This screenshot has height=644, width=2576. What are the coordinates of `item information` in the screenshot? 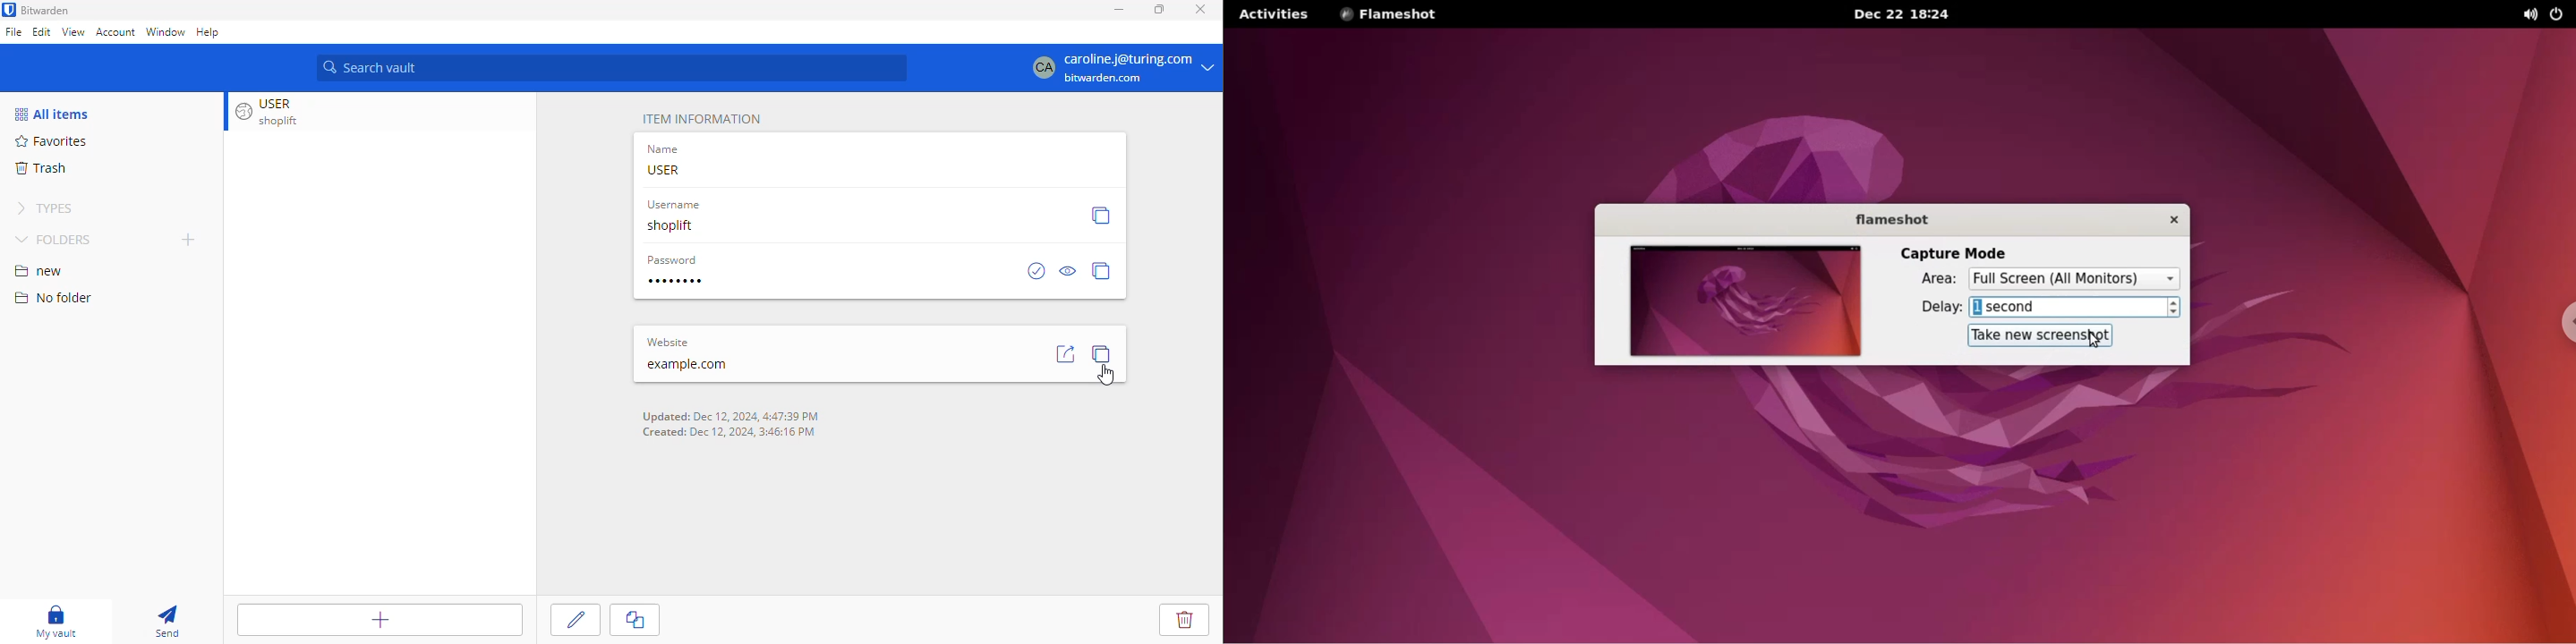 It's located at (701, 119).